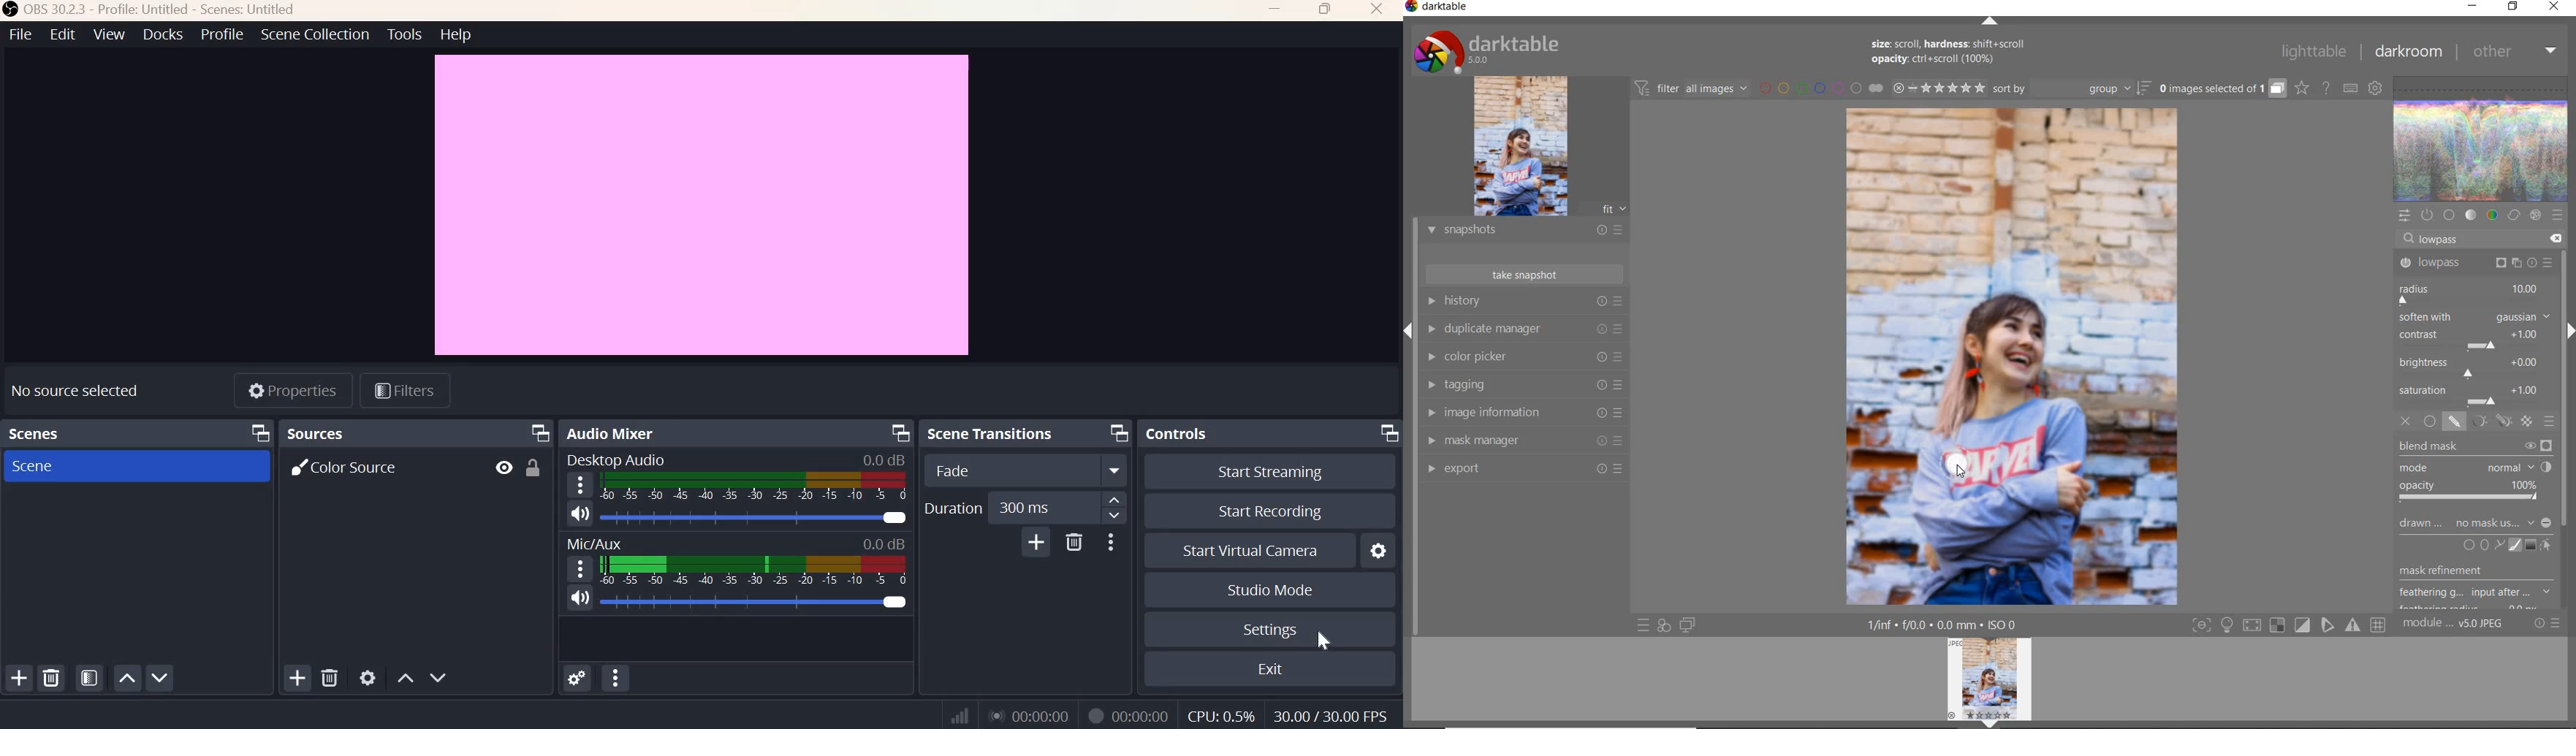  Describe the element at coordinates (1523, 415) in the screenshot. I see `image information` at that location.